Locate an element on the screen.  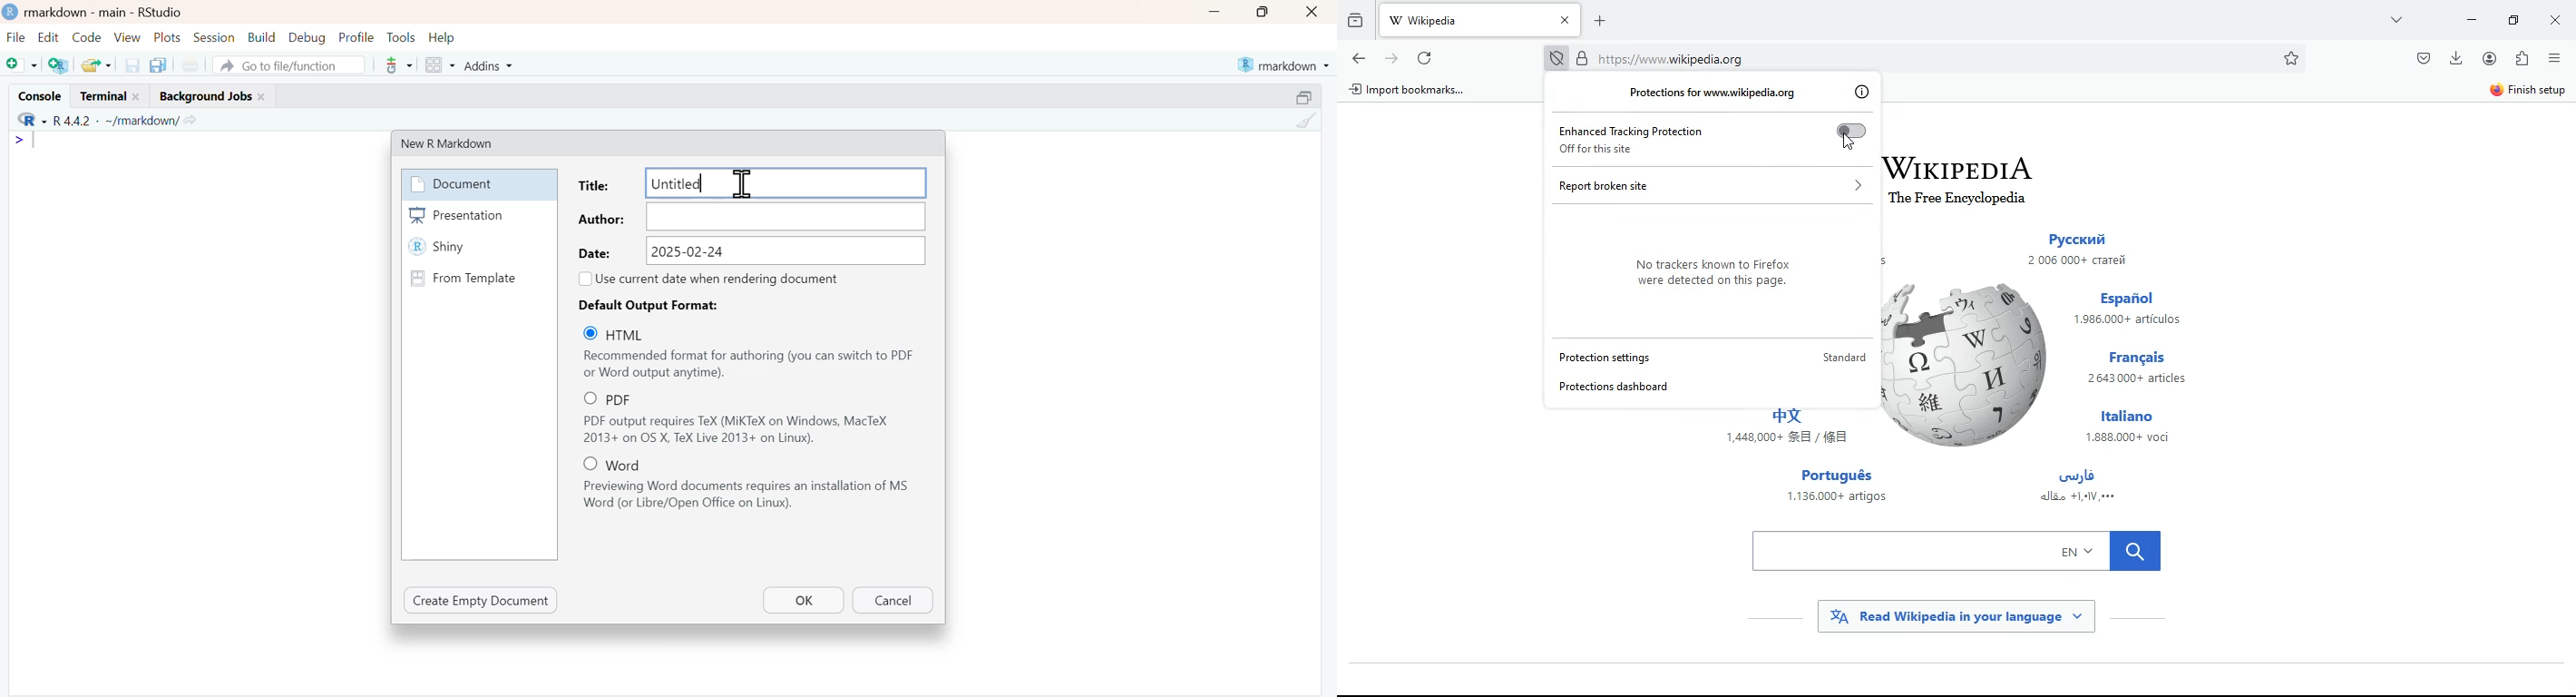
protection is located at coordinates (1558, 57).